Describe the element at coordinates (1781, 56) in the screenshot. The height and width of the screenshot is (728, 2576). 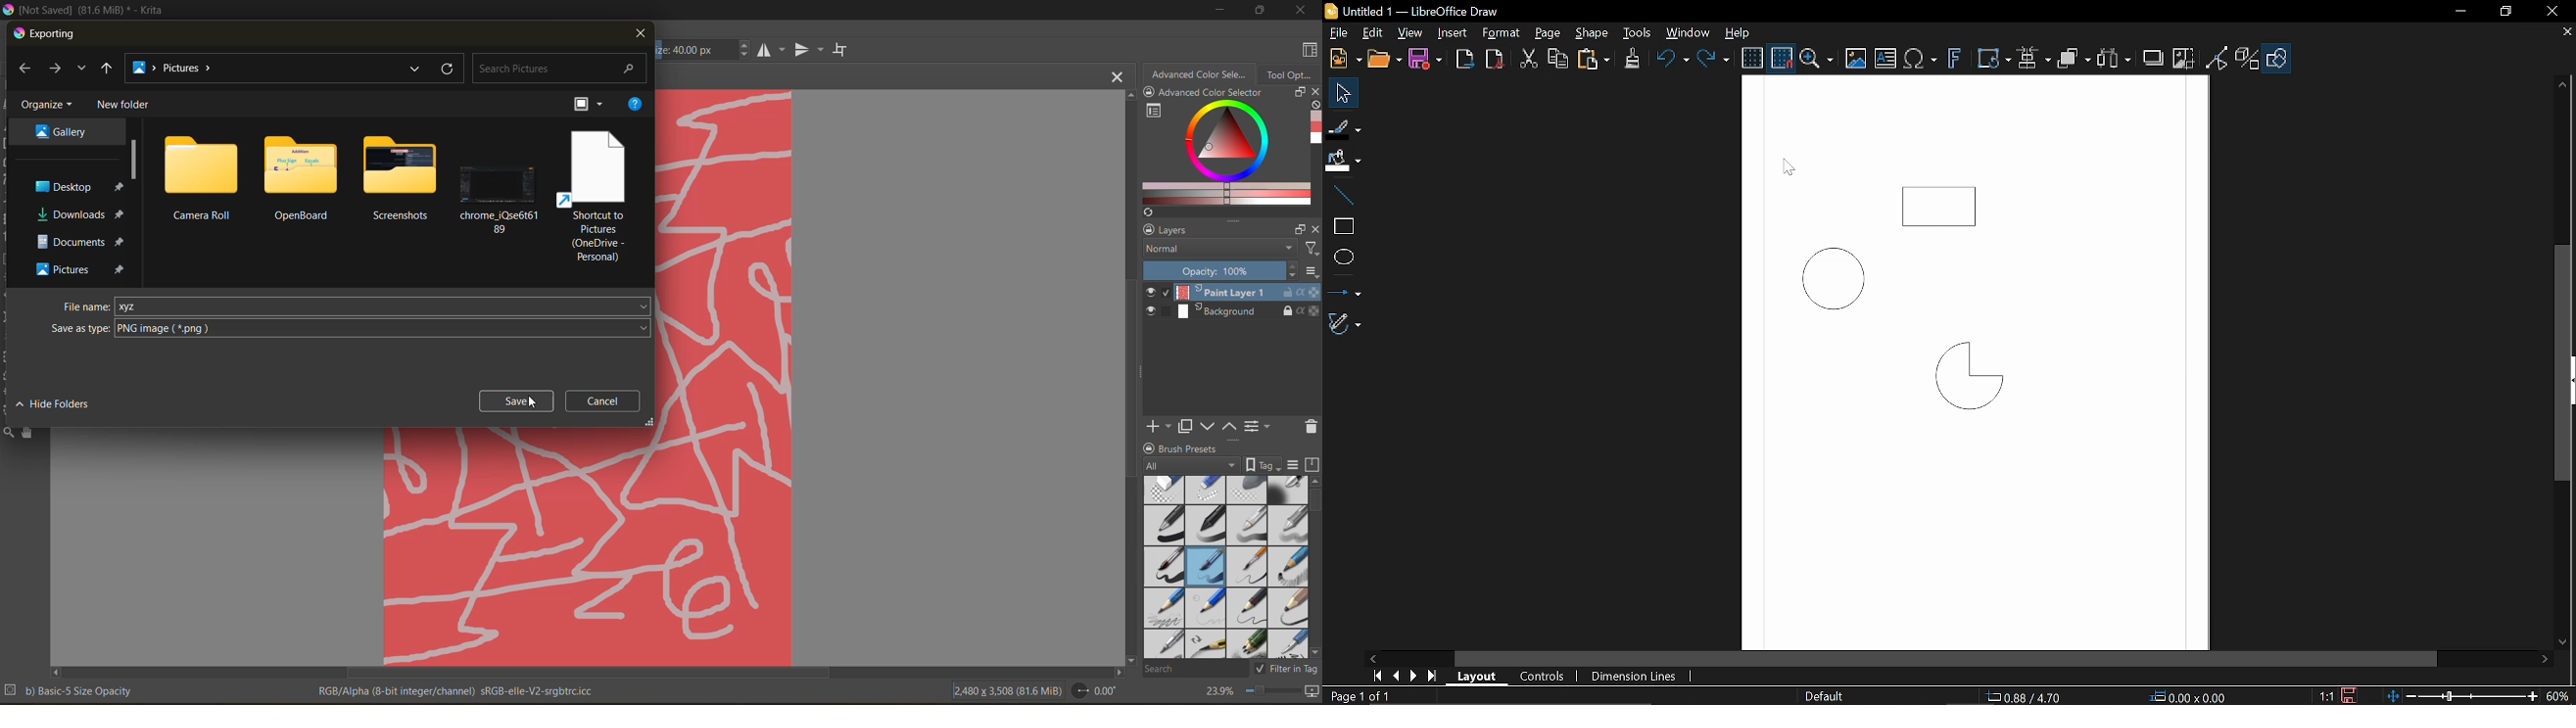
I see `Snap to grid` at that location.